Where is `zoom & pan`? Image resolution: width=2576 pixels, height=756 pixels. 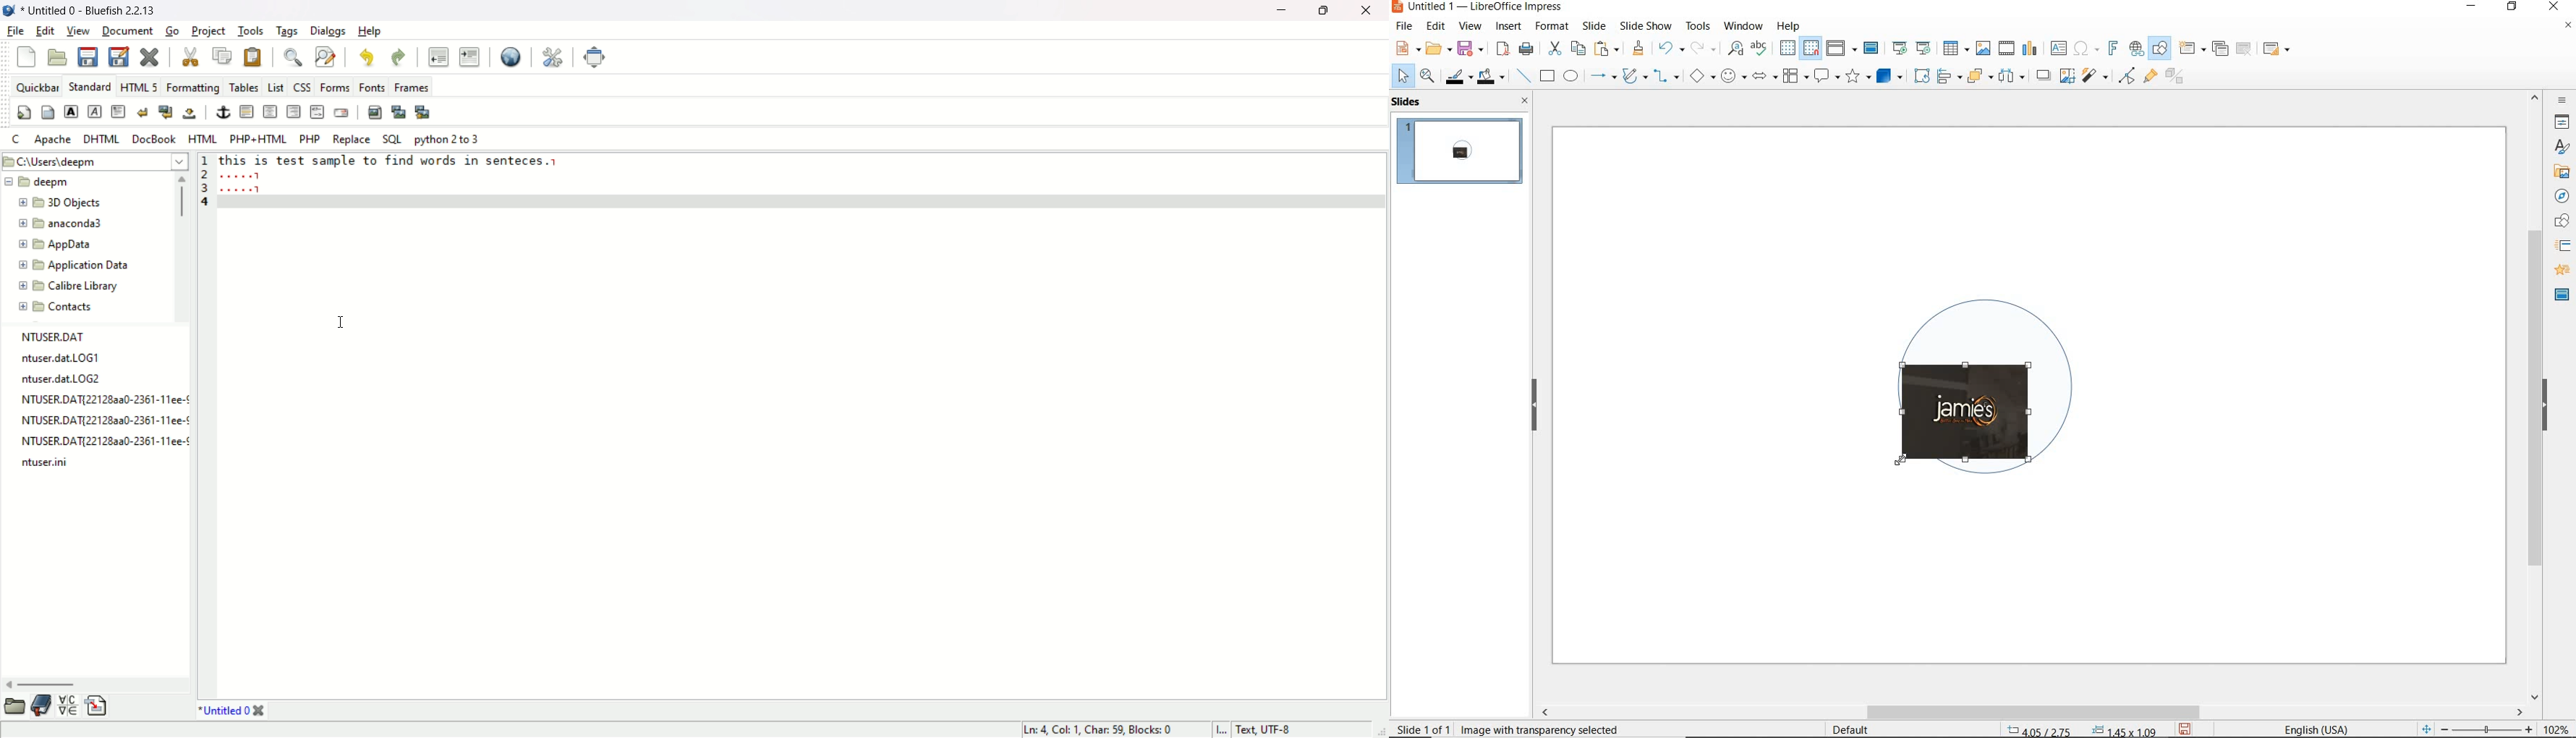
zoom & pan is located at coordinates (1428, 78).